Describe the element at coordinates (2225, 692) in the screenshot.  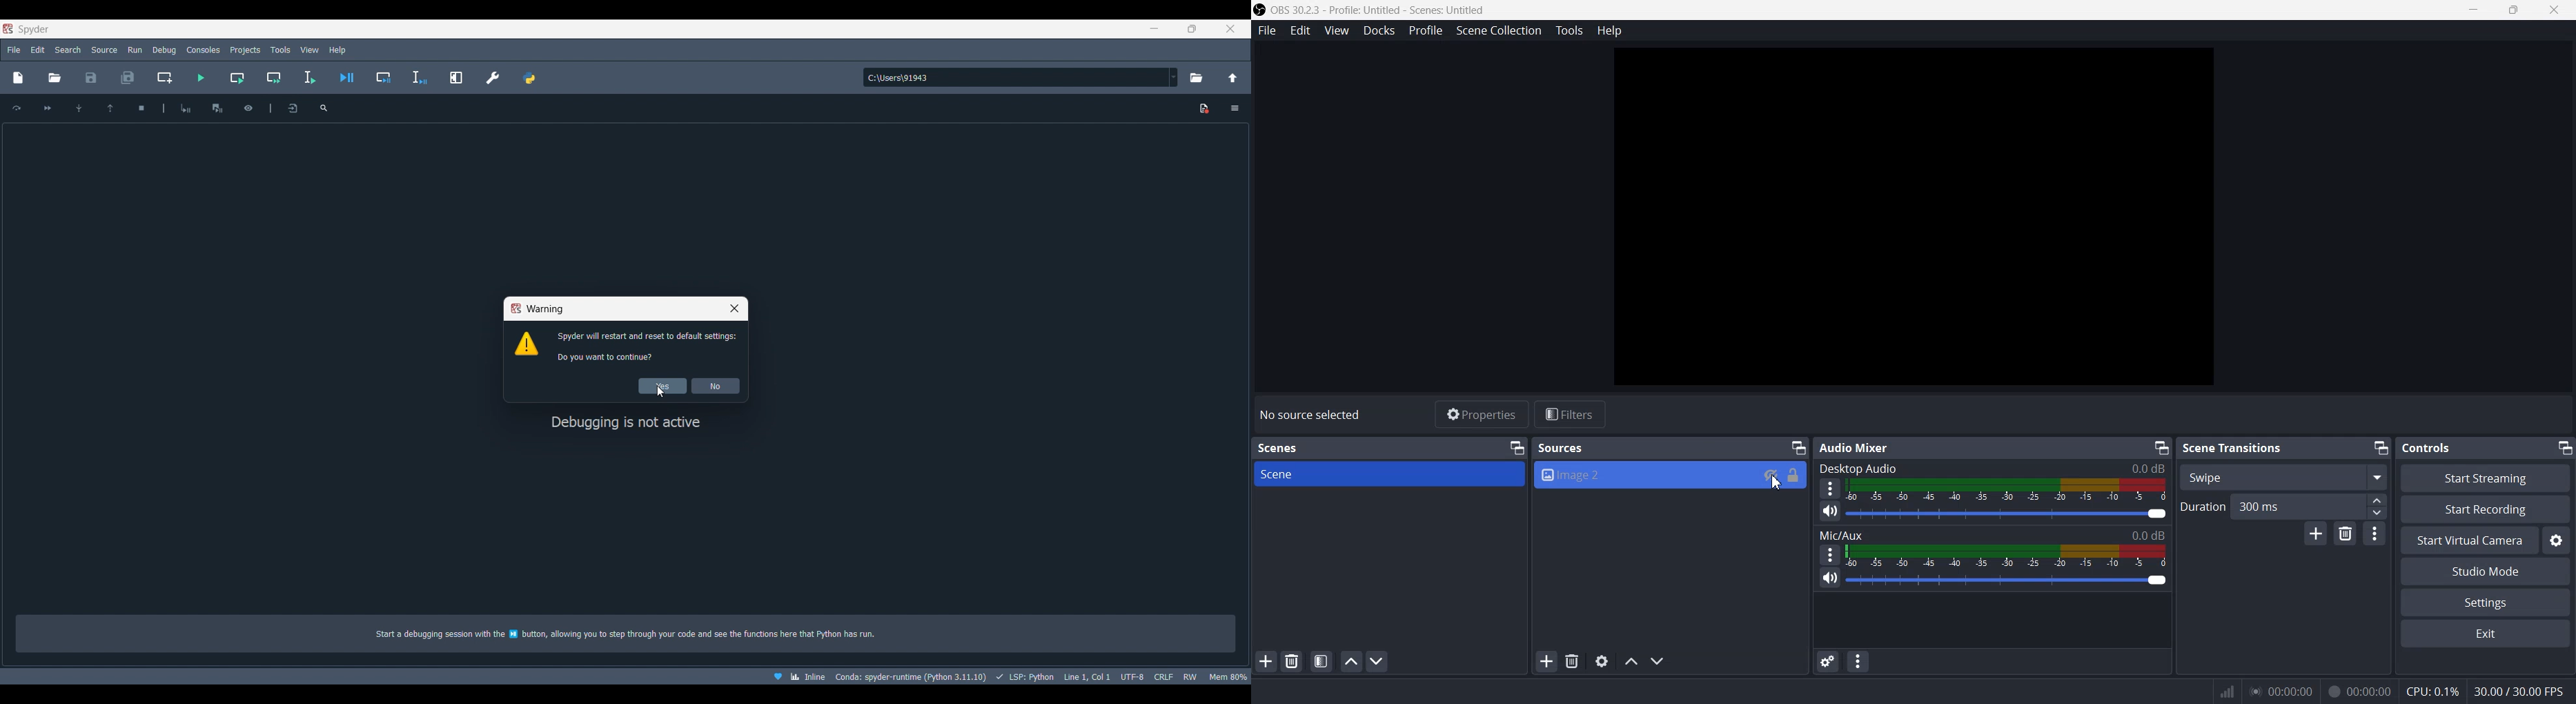
I see `Network signal` at that location.